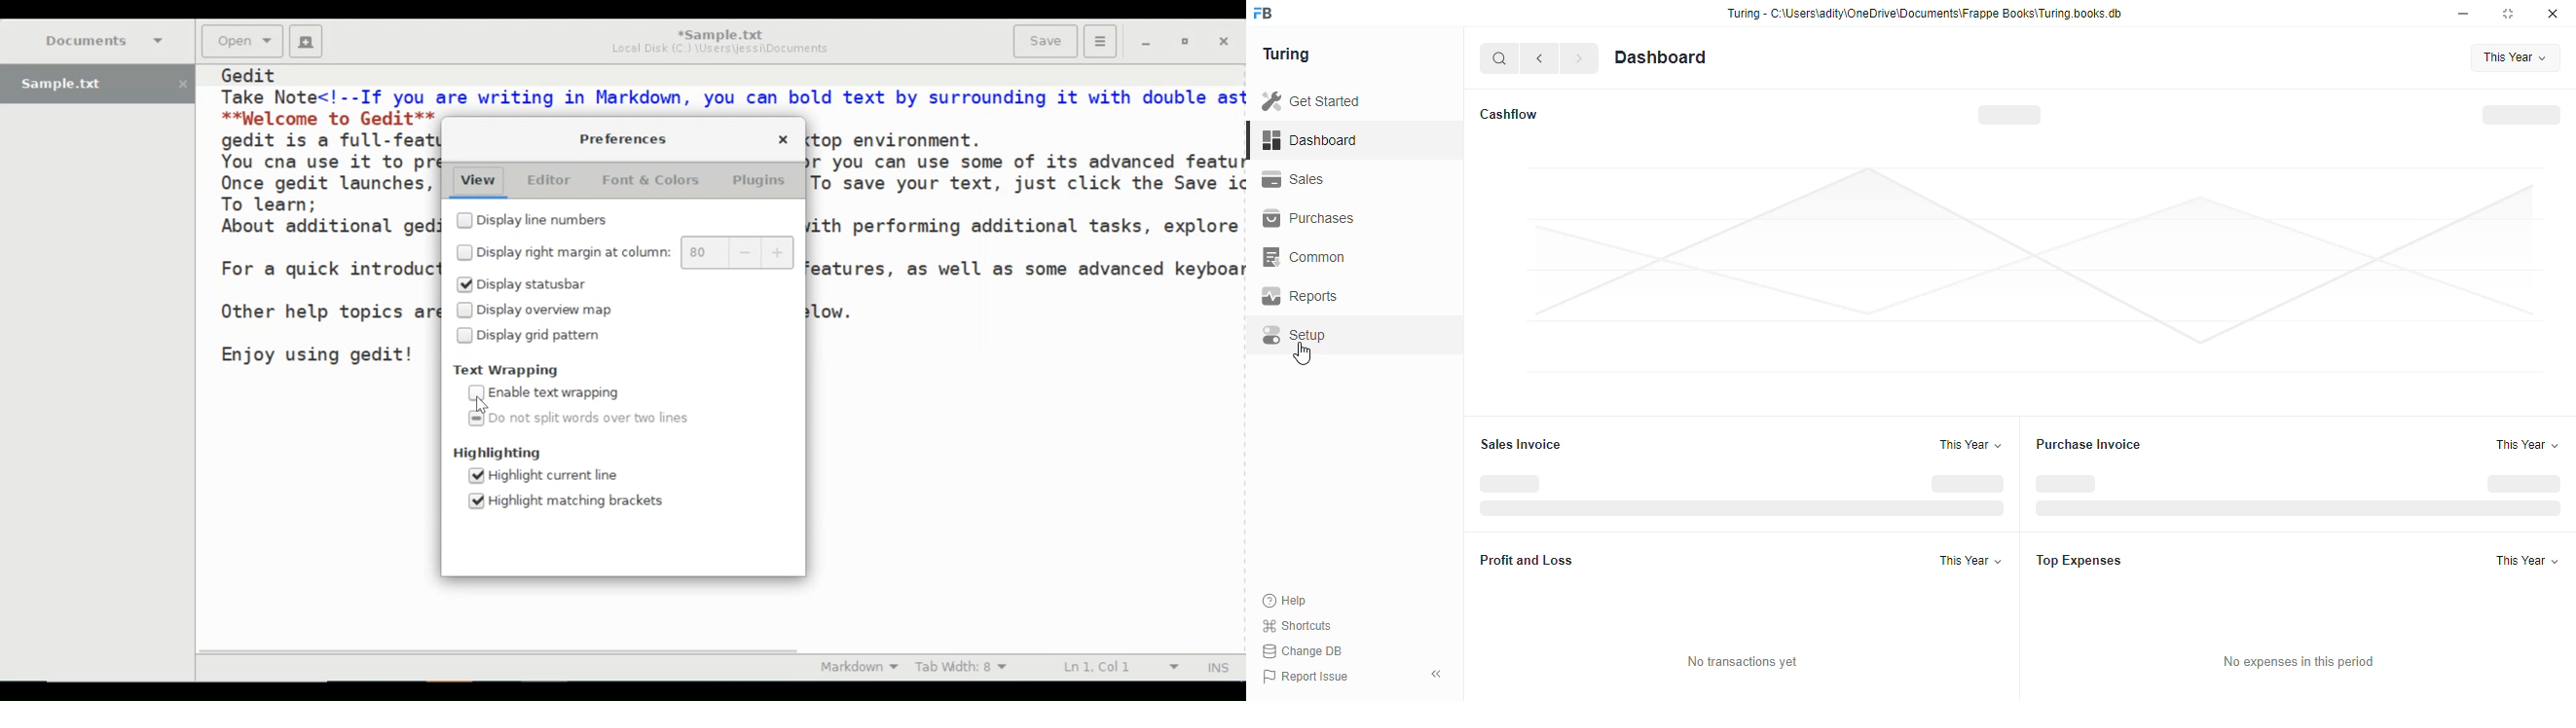 Image resolution: width=2576 pixels, height=728 pixels. Describe the element at coordinates (1305, 354) in the screenshot. I see `cursor` at that location.